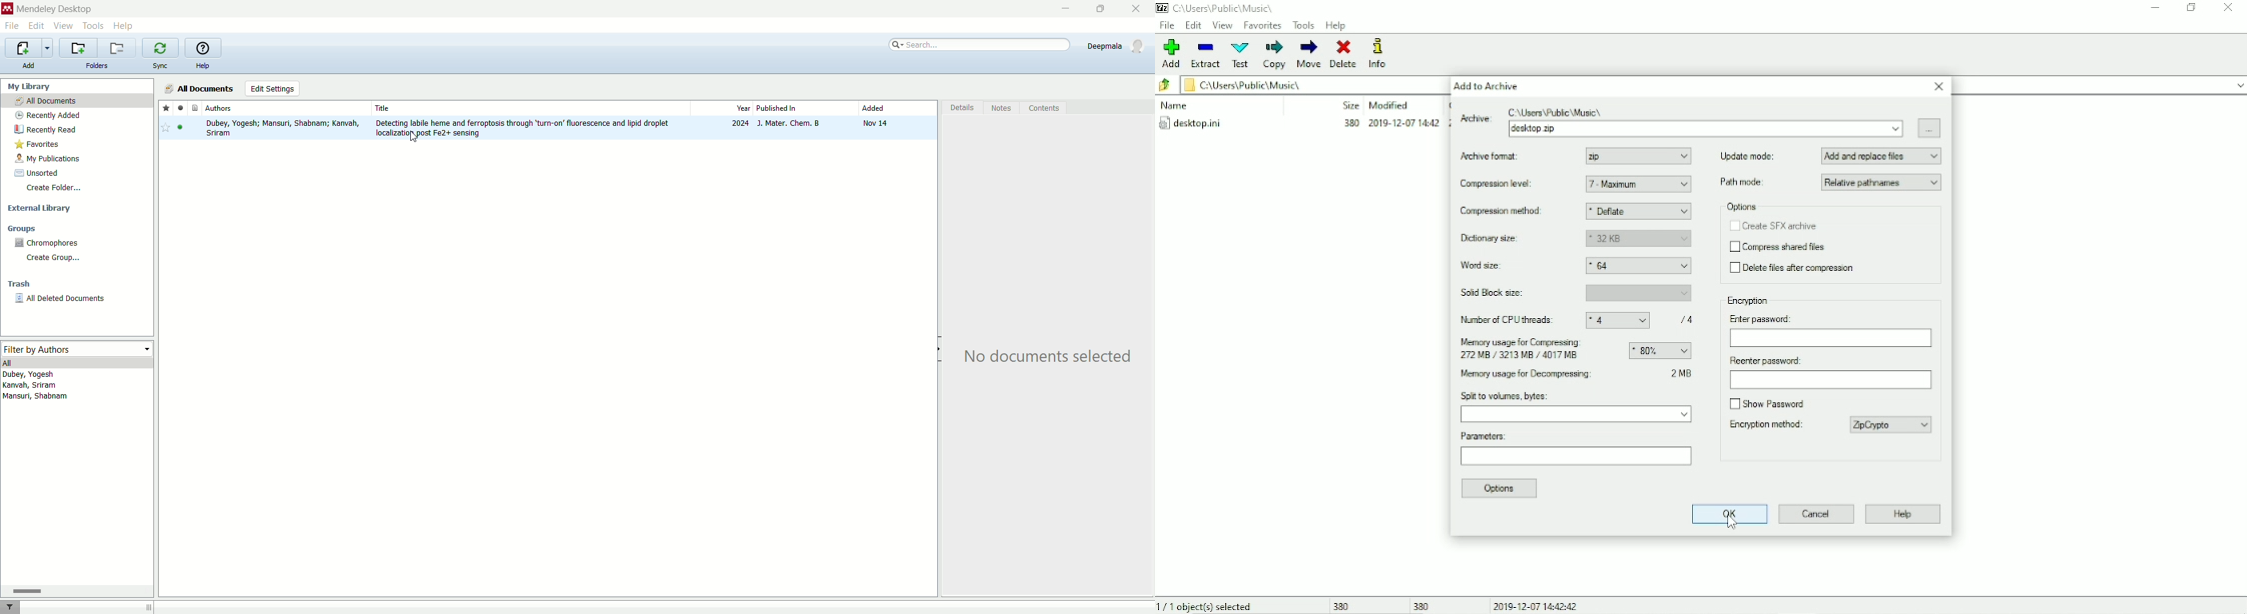  Describe the element at coordinates (37, 25) in the screenshot. I see `edit` at that location.